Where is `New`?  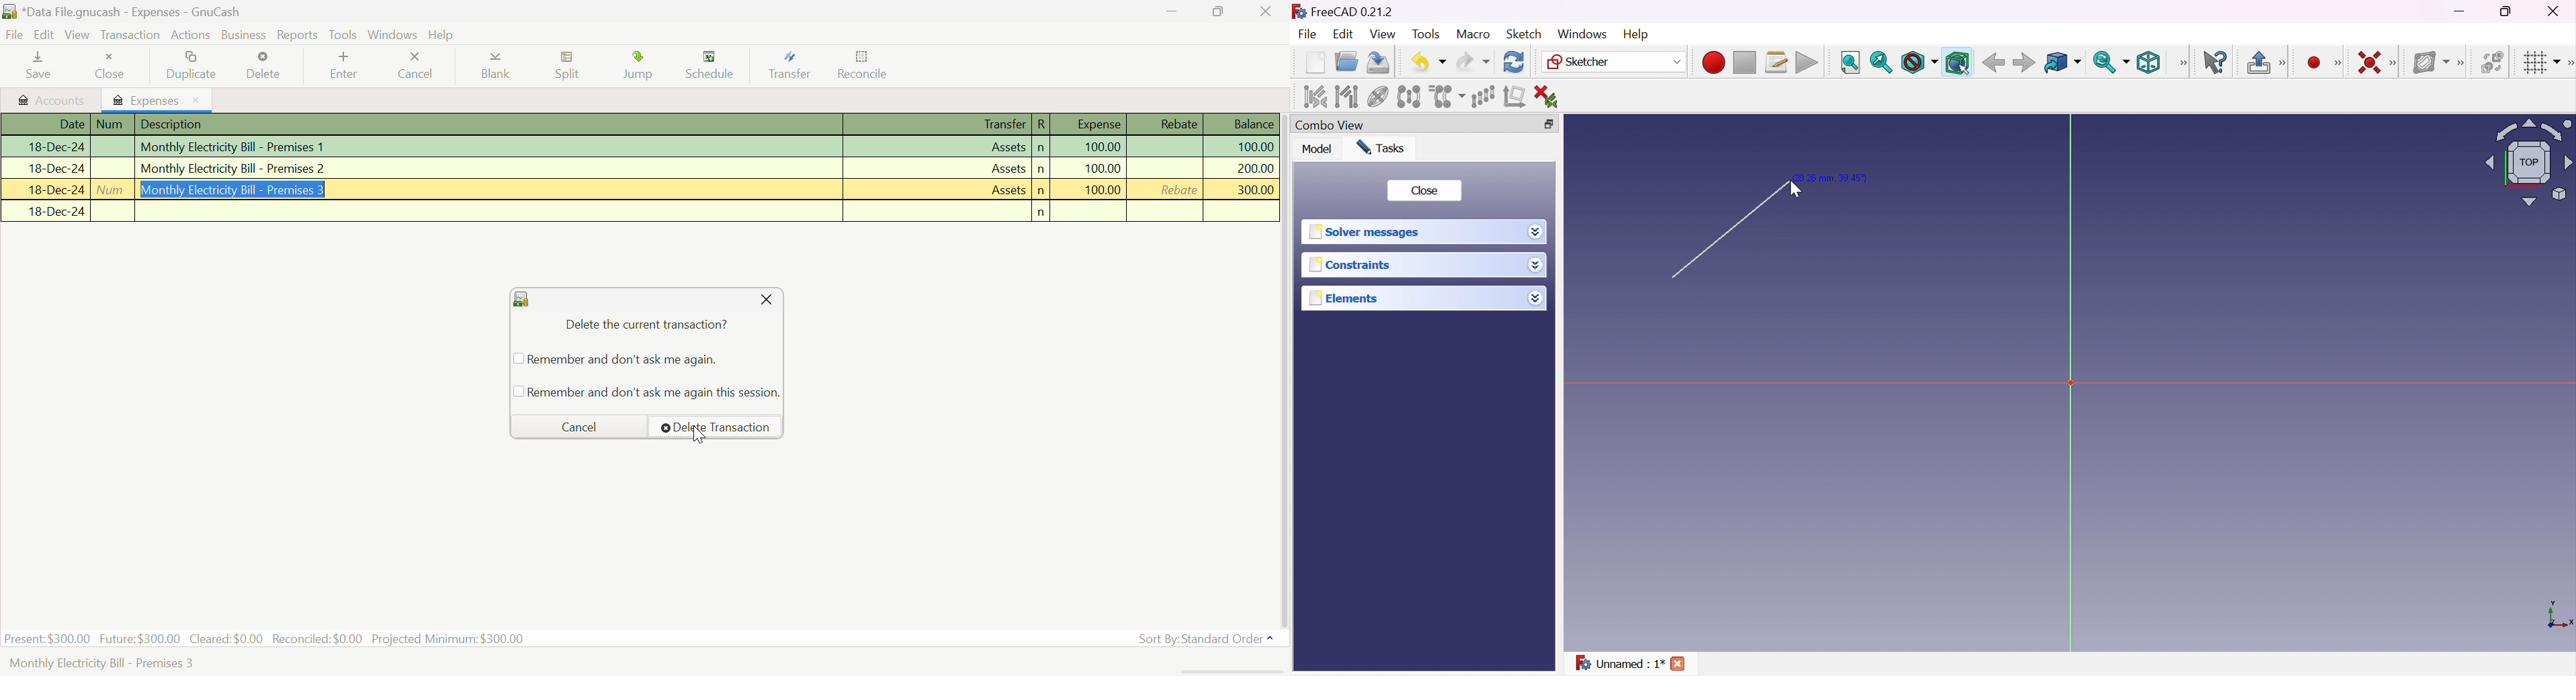 New is located at coordinates (1315, 64).